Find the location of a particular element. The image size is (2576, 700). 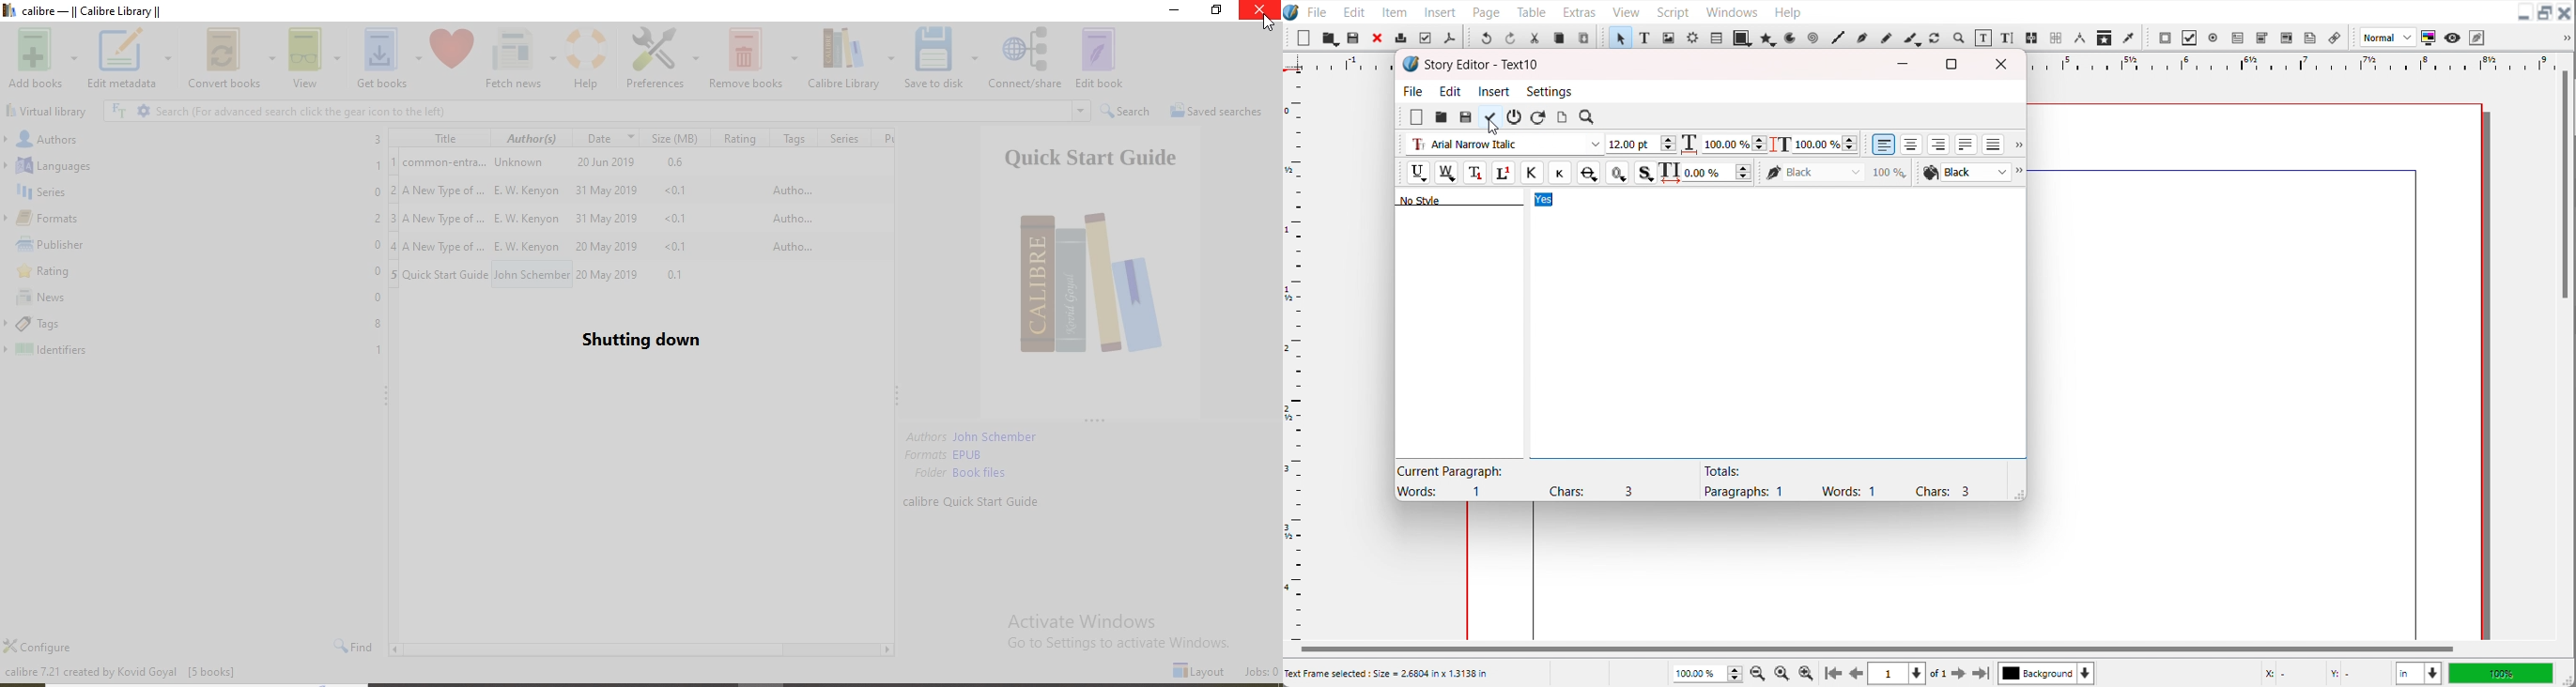

PDF Push button is located at coordinates (2166, 37).